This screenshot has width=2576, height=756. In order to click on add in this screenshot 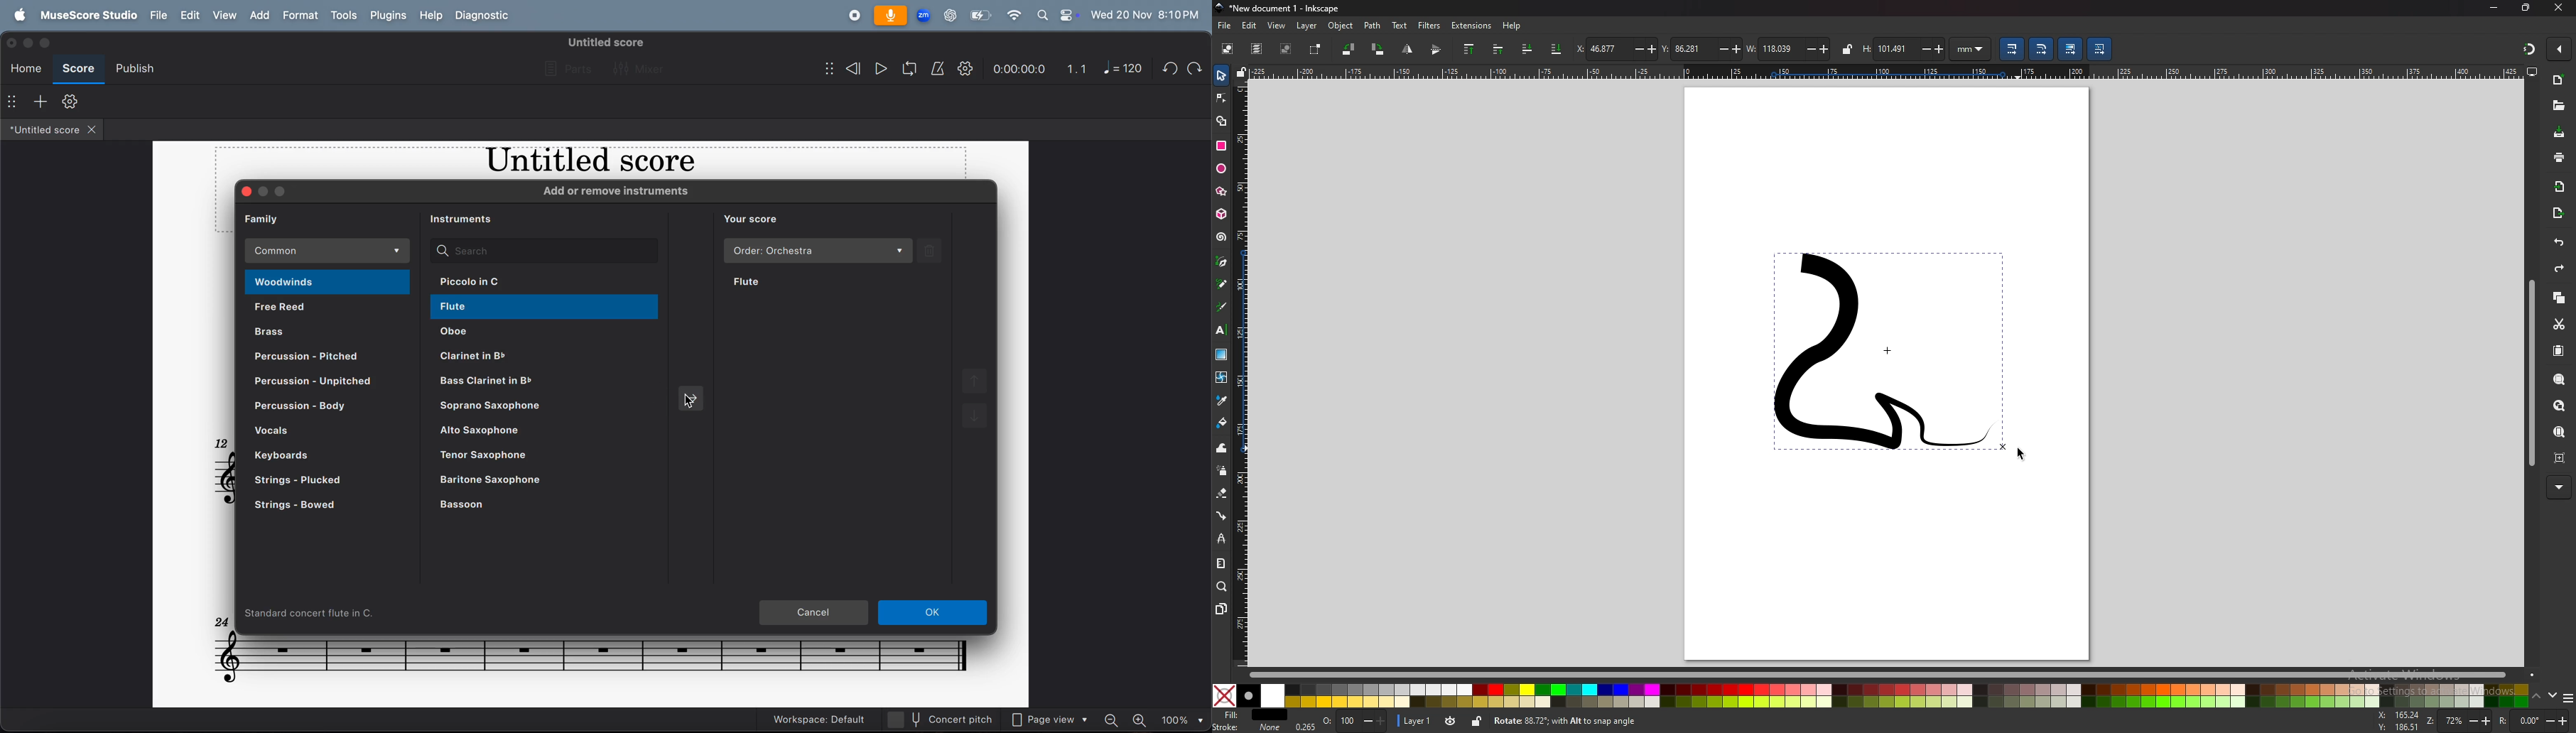, I will do `click(259, 16)`.